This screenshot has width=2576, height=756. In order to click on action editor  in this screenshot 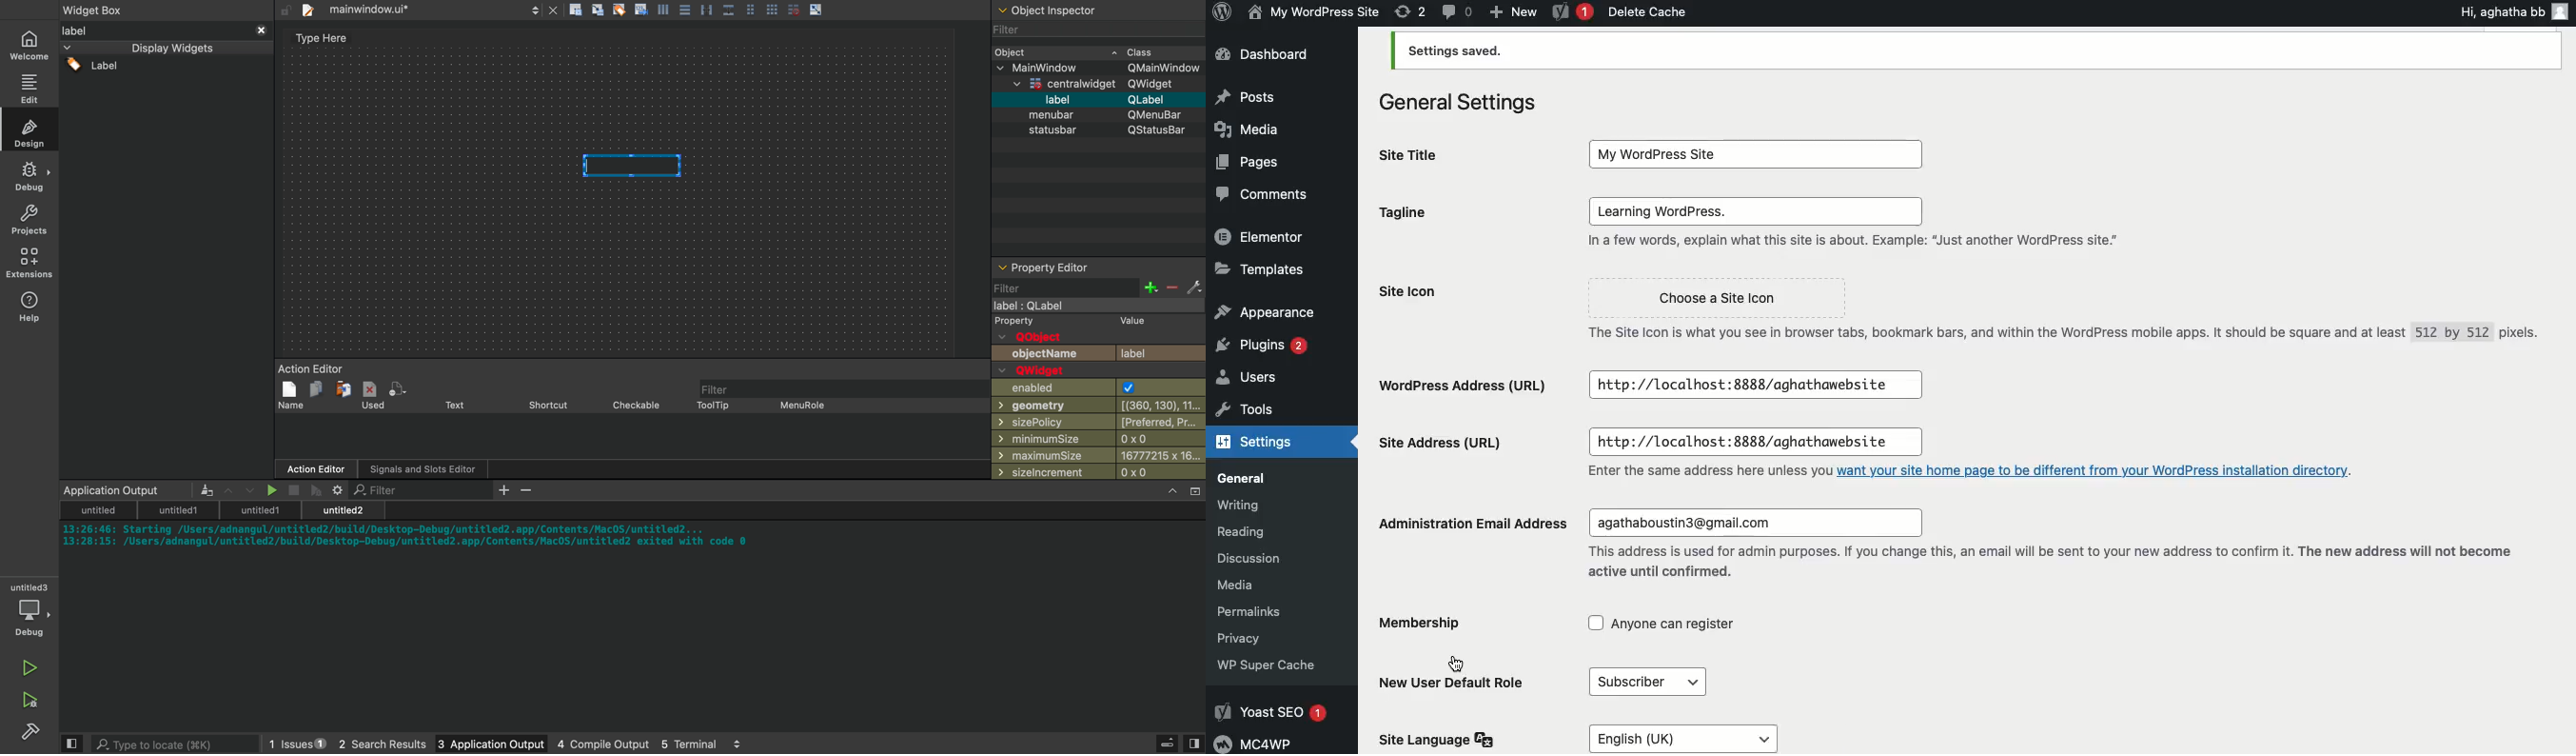, I will do `click(628, 422)`.